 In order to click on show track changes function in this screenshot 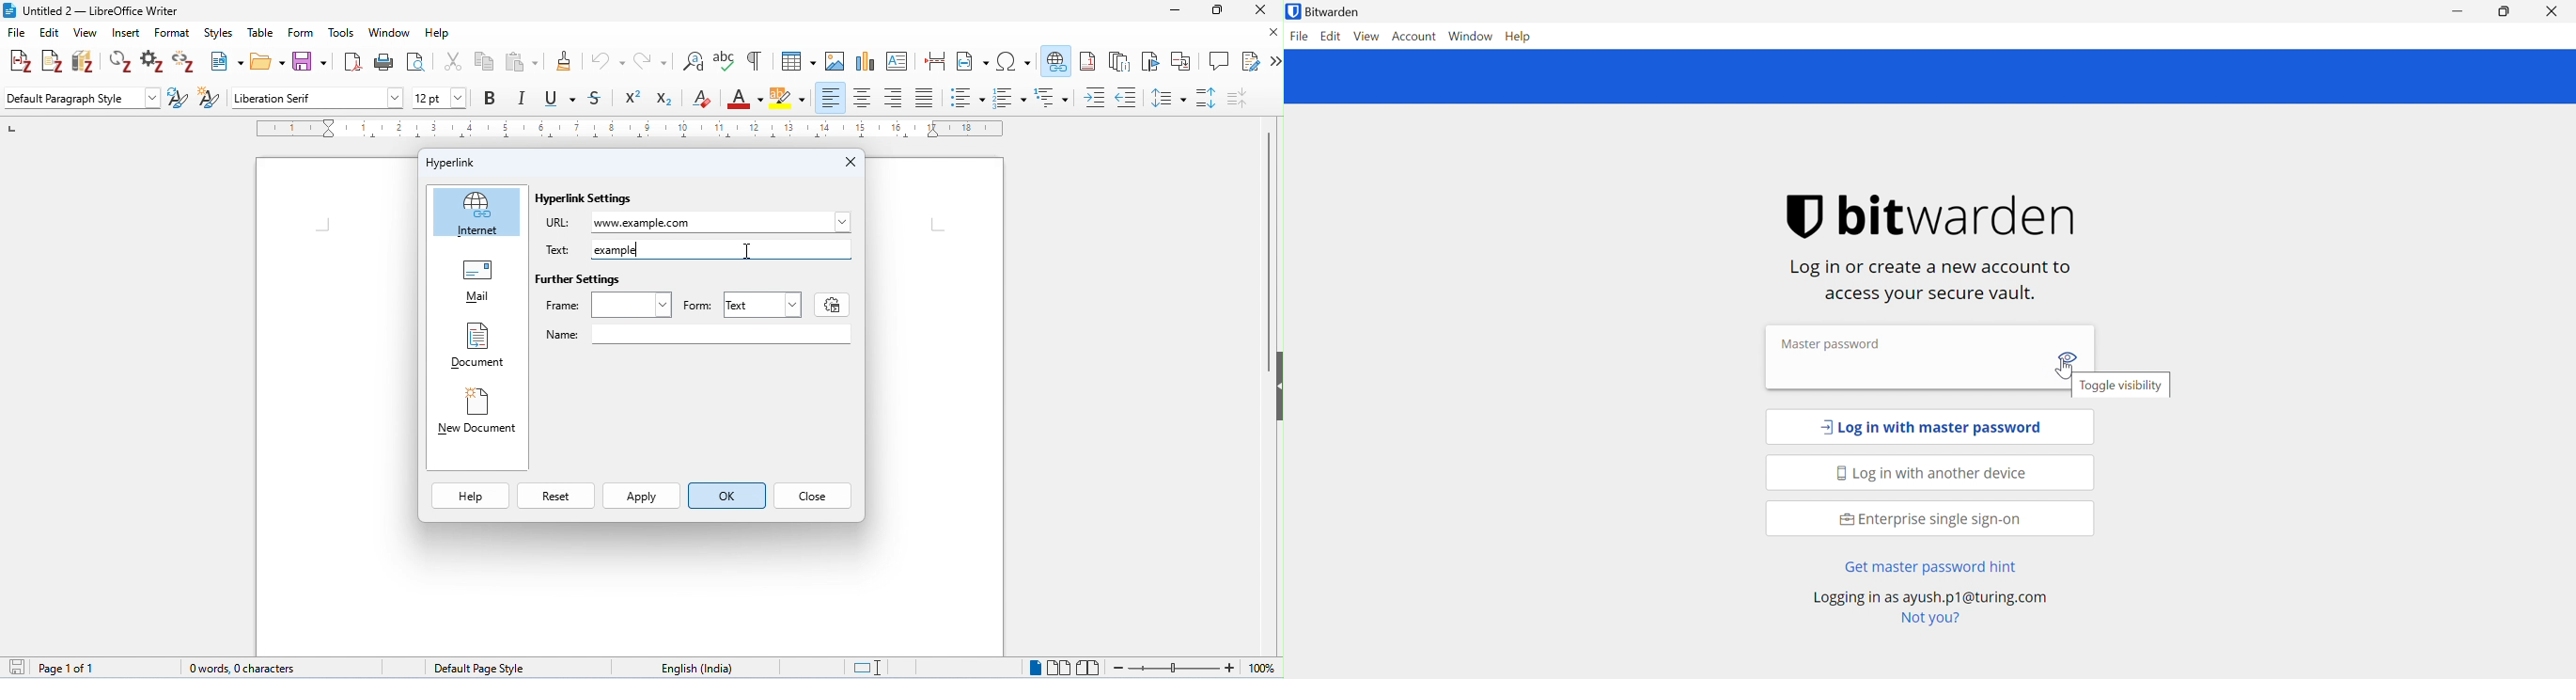, I will do `click(1252, 60)`.